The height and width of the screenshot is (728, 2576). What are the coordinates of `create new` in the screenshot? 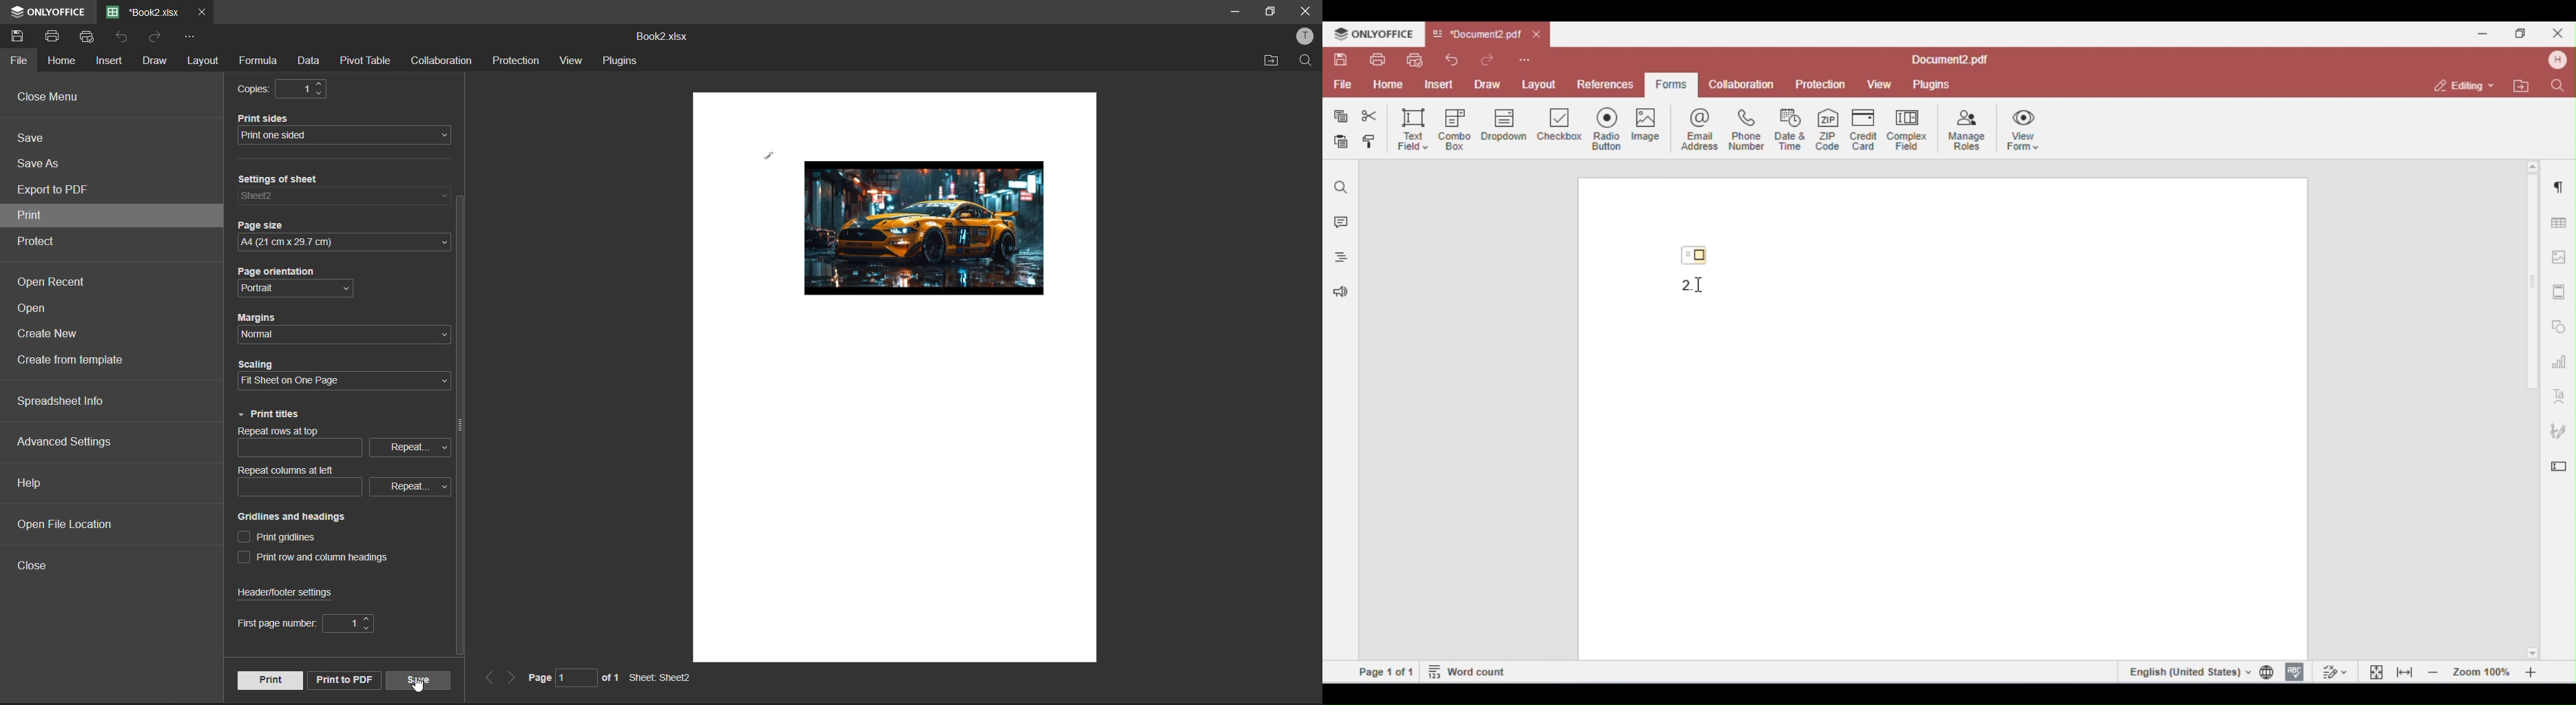 It's located at (52, 337).